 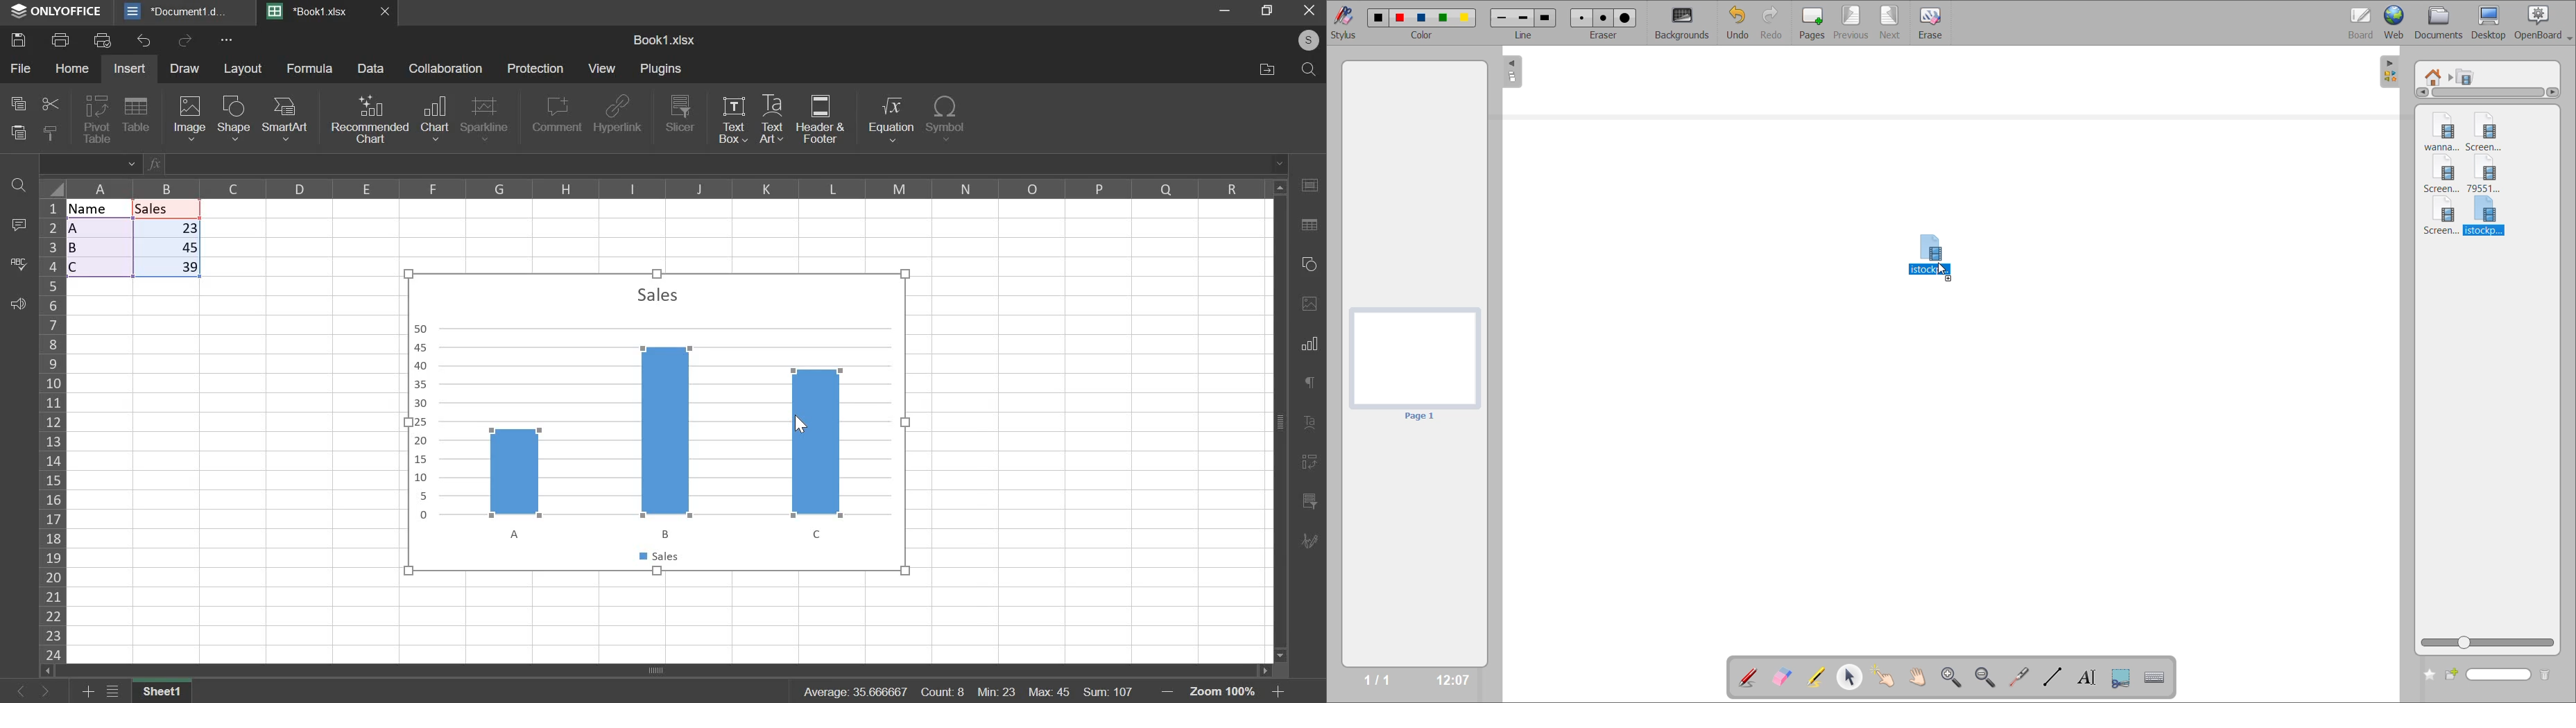 I want to click on view, so click(x=602, y=69).